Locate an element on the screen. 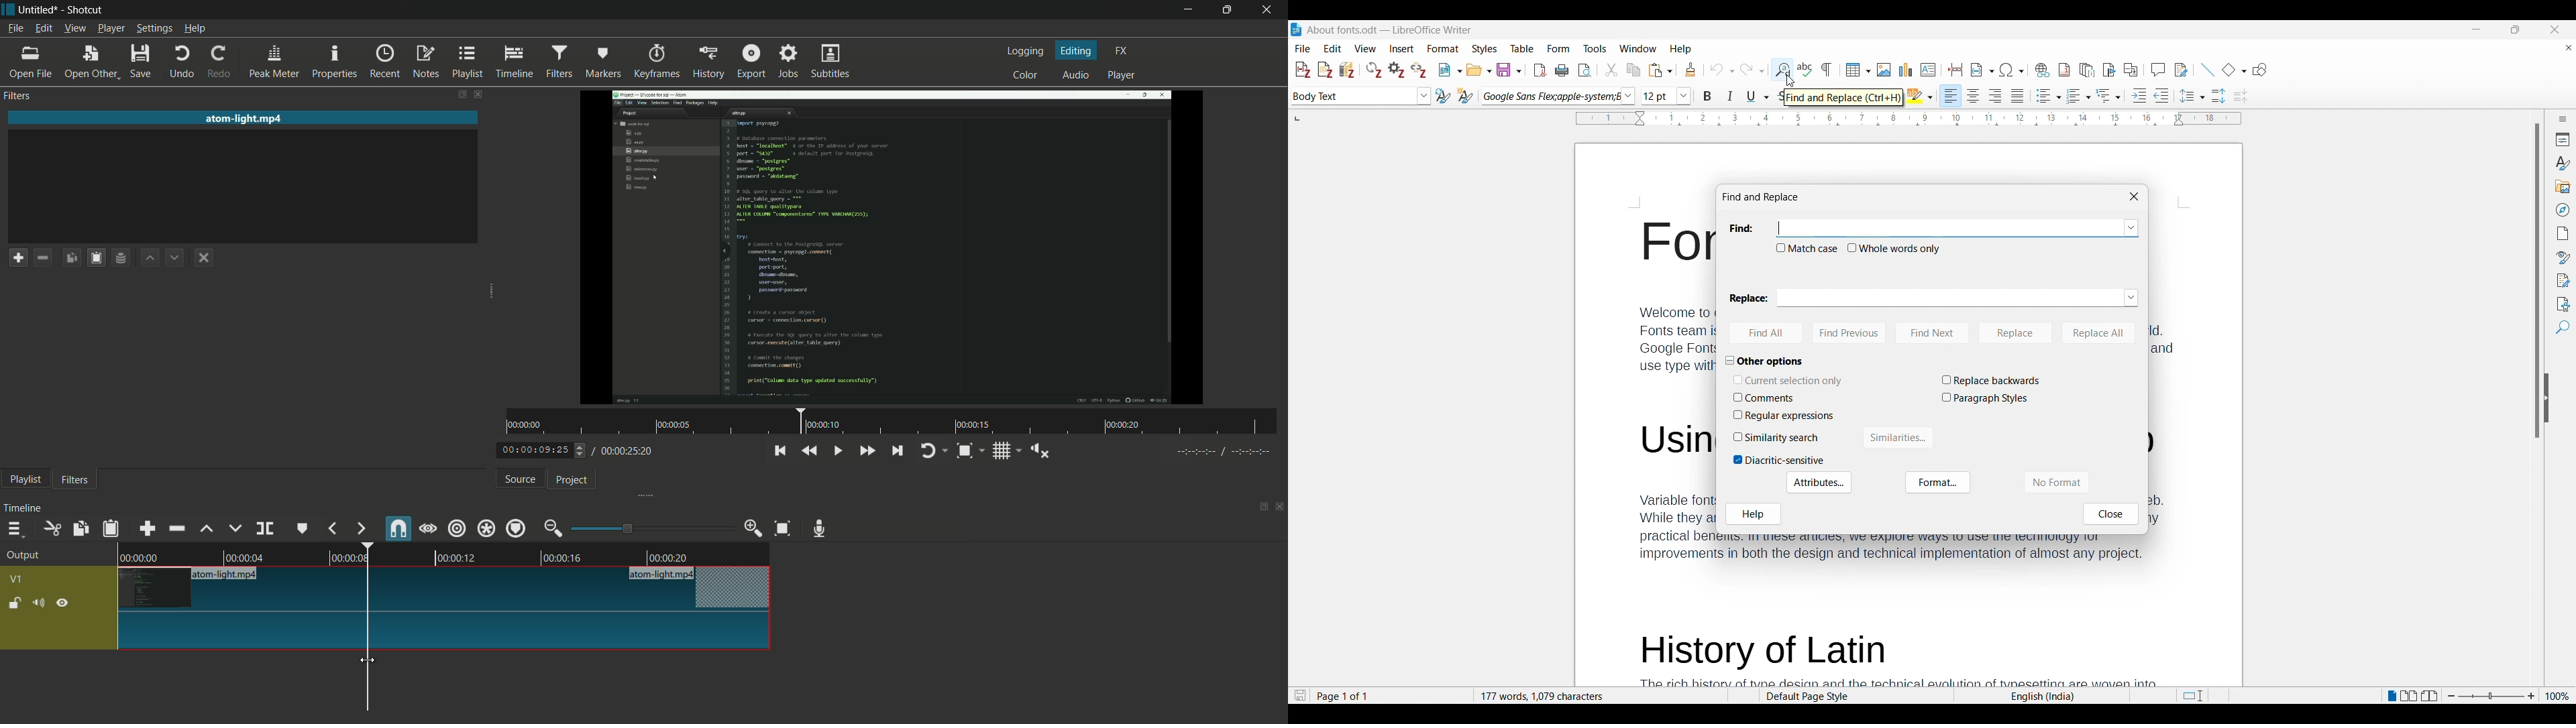  change layout is located at coordinates (1259, 505).